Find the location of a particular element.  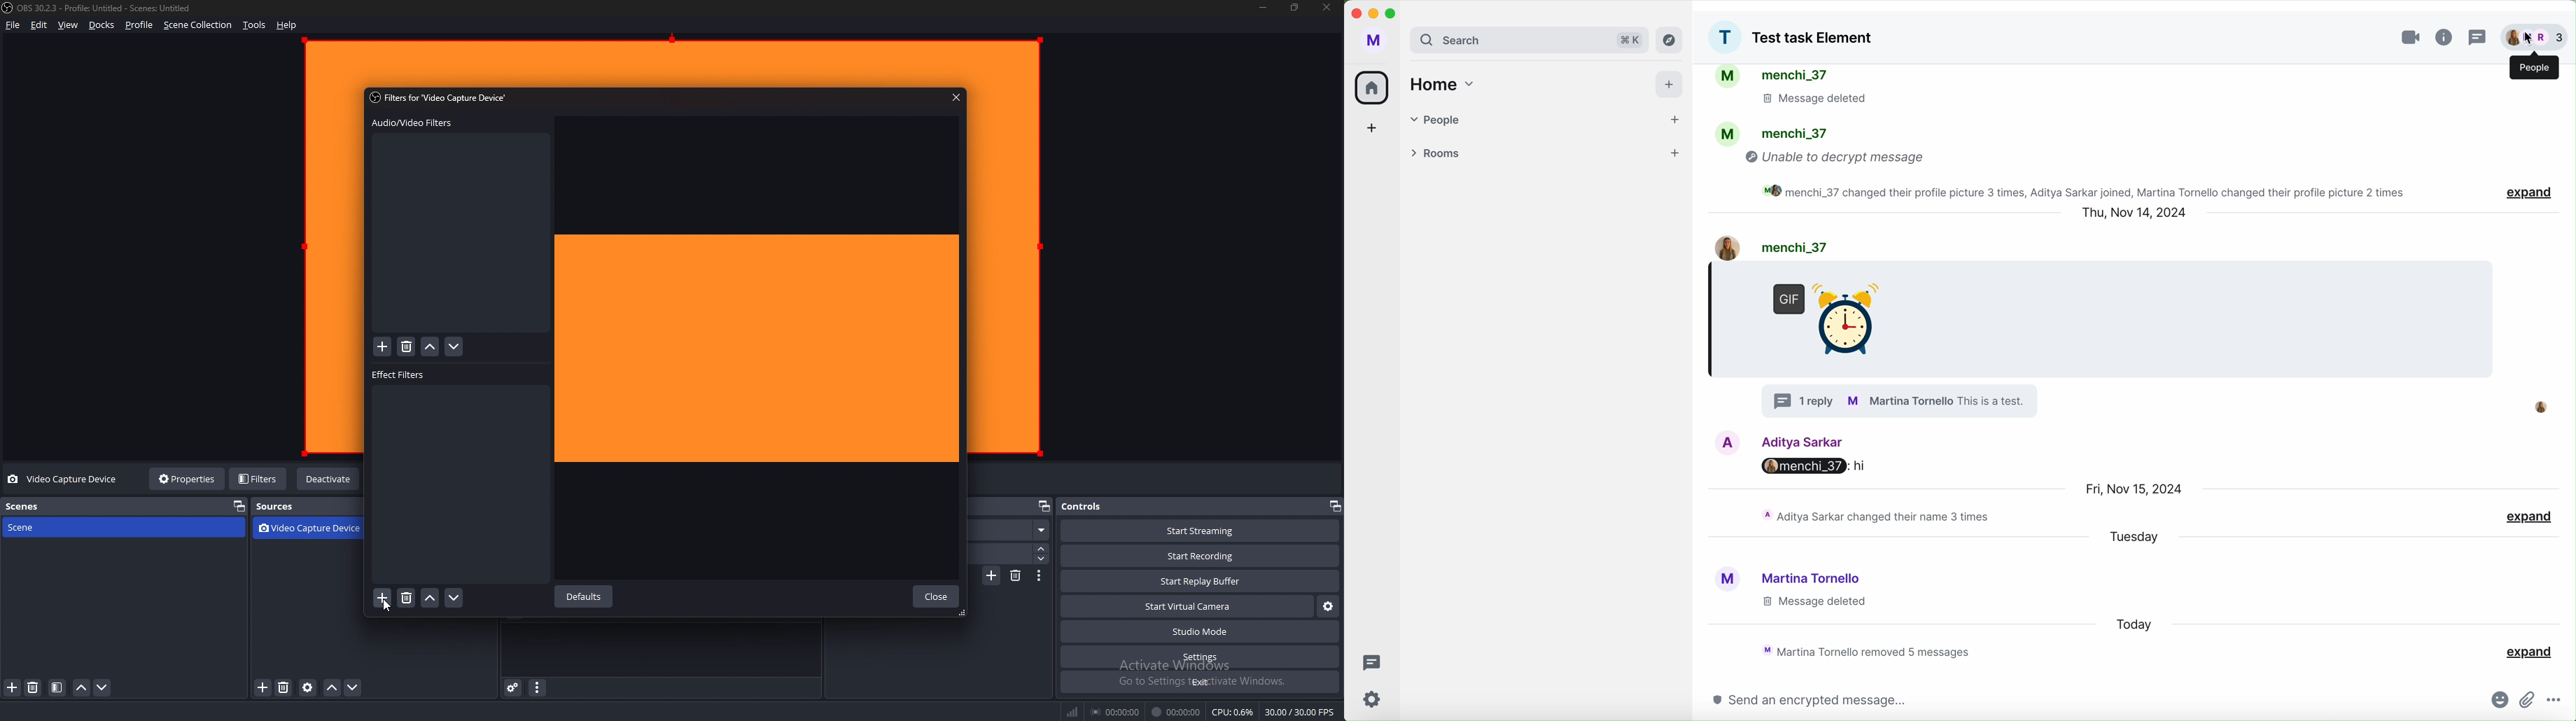

deactivate is located at coordinates (329, 479).